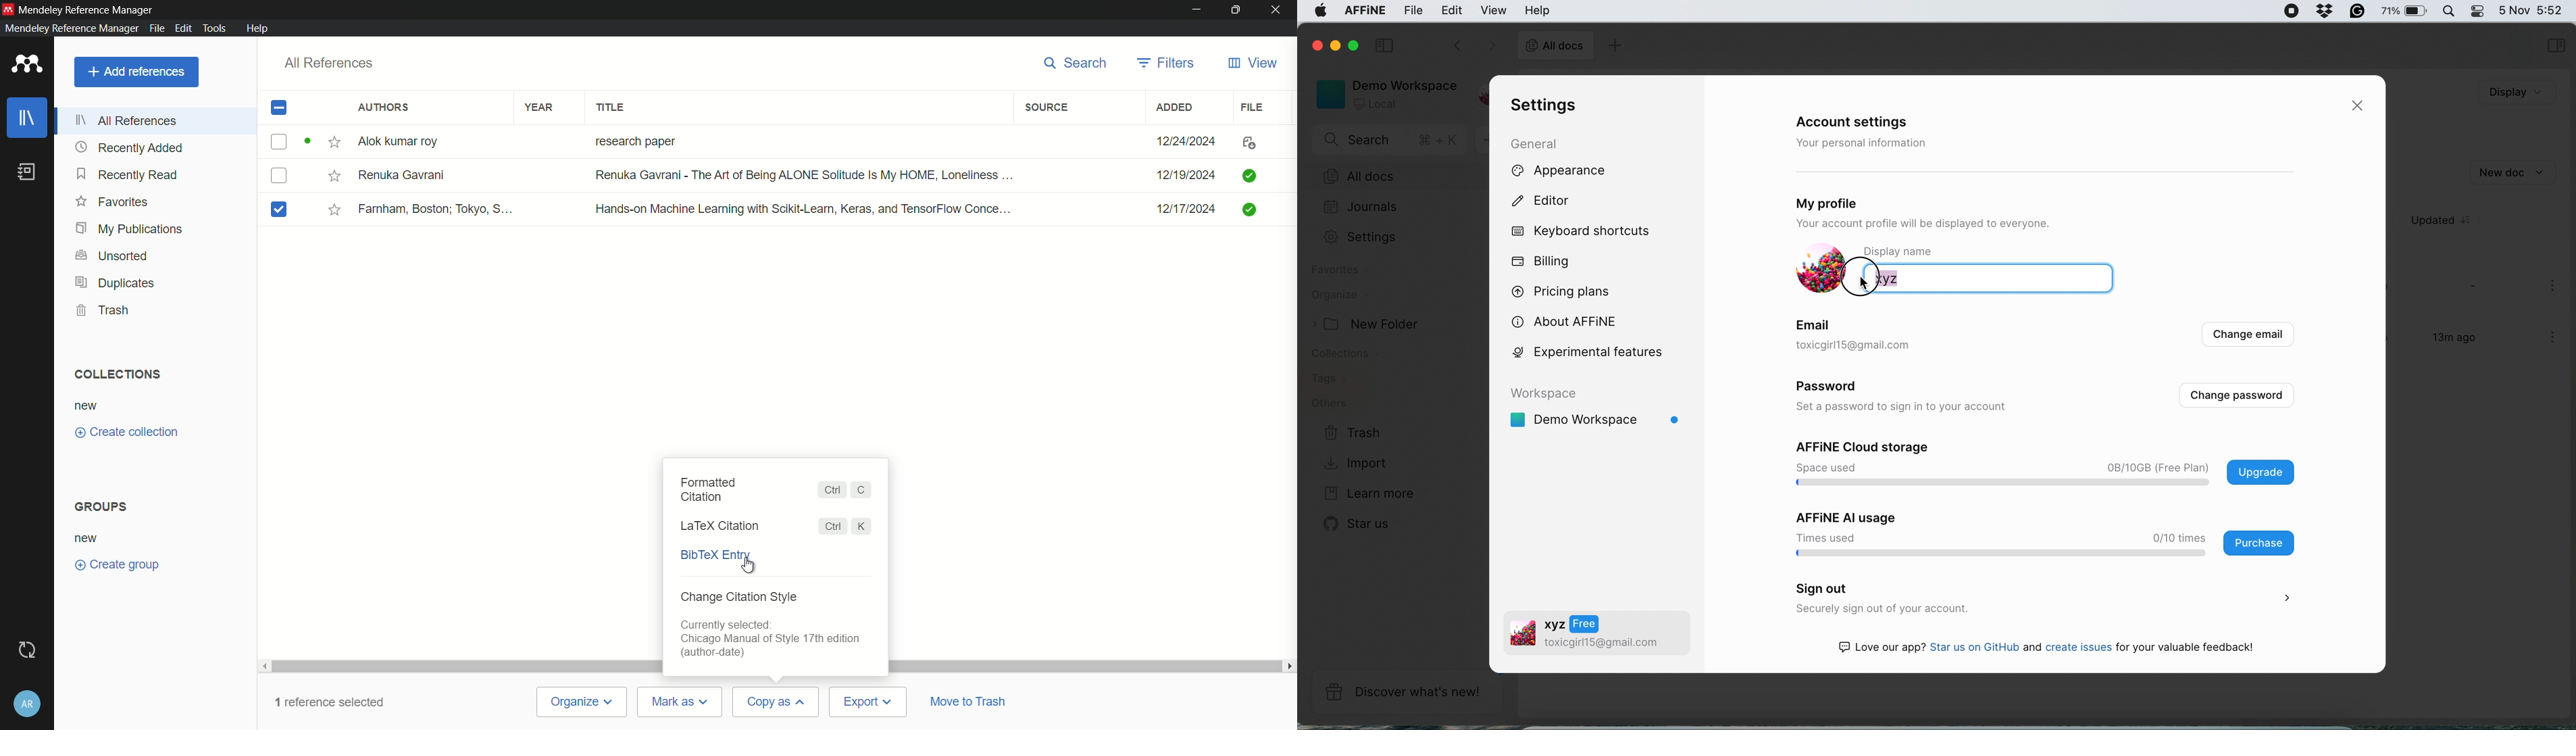 Image resolution: width=2576 pixels, height=756 pixels. What do you see at coordinates (111, 202) in the screenshot?
I see `favorites` at bounding box center [111, 202].